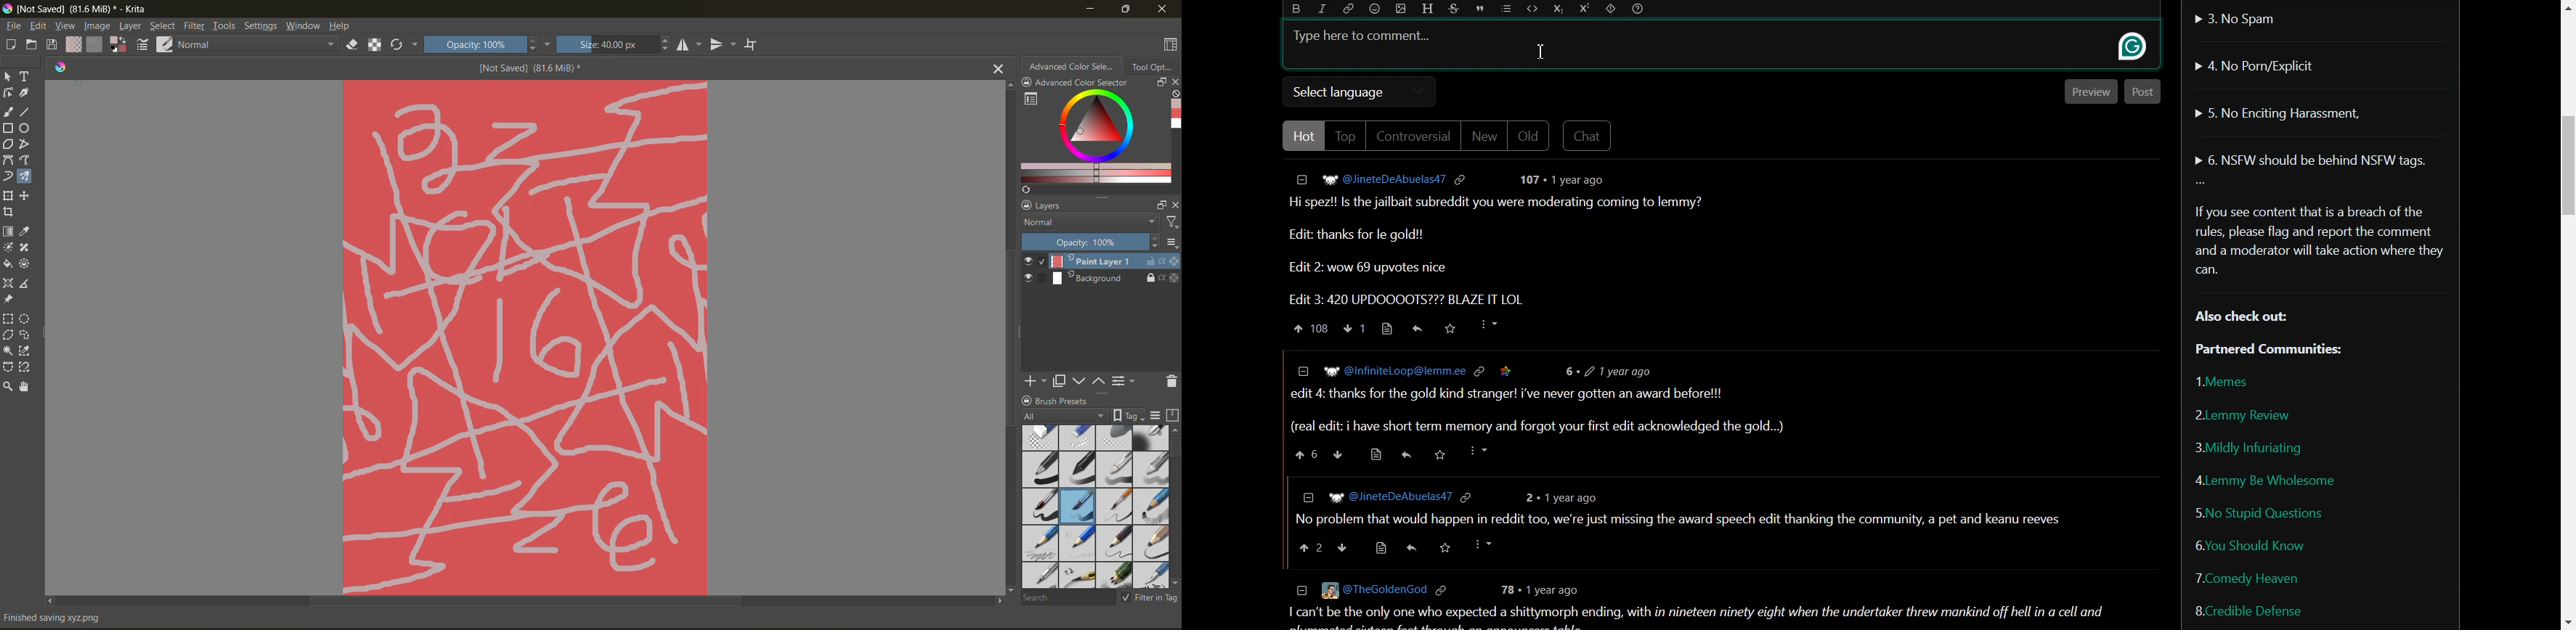  I want to click on tool, so click(9, 249).